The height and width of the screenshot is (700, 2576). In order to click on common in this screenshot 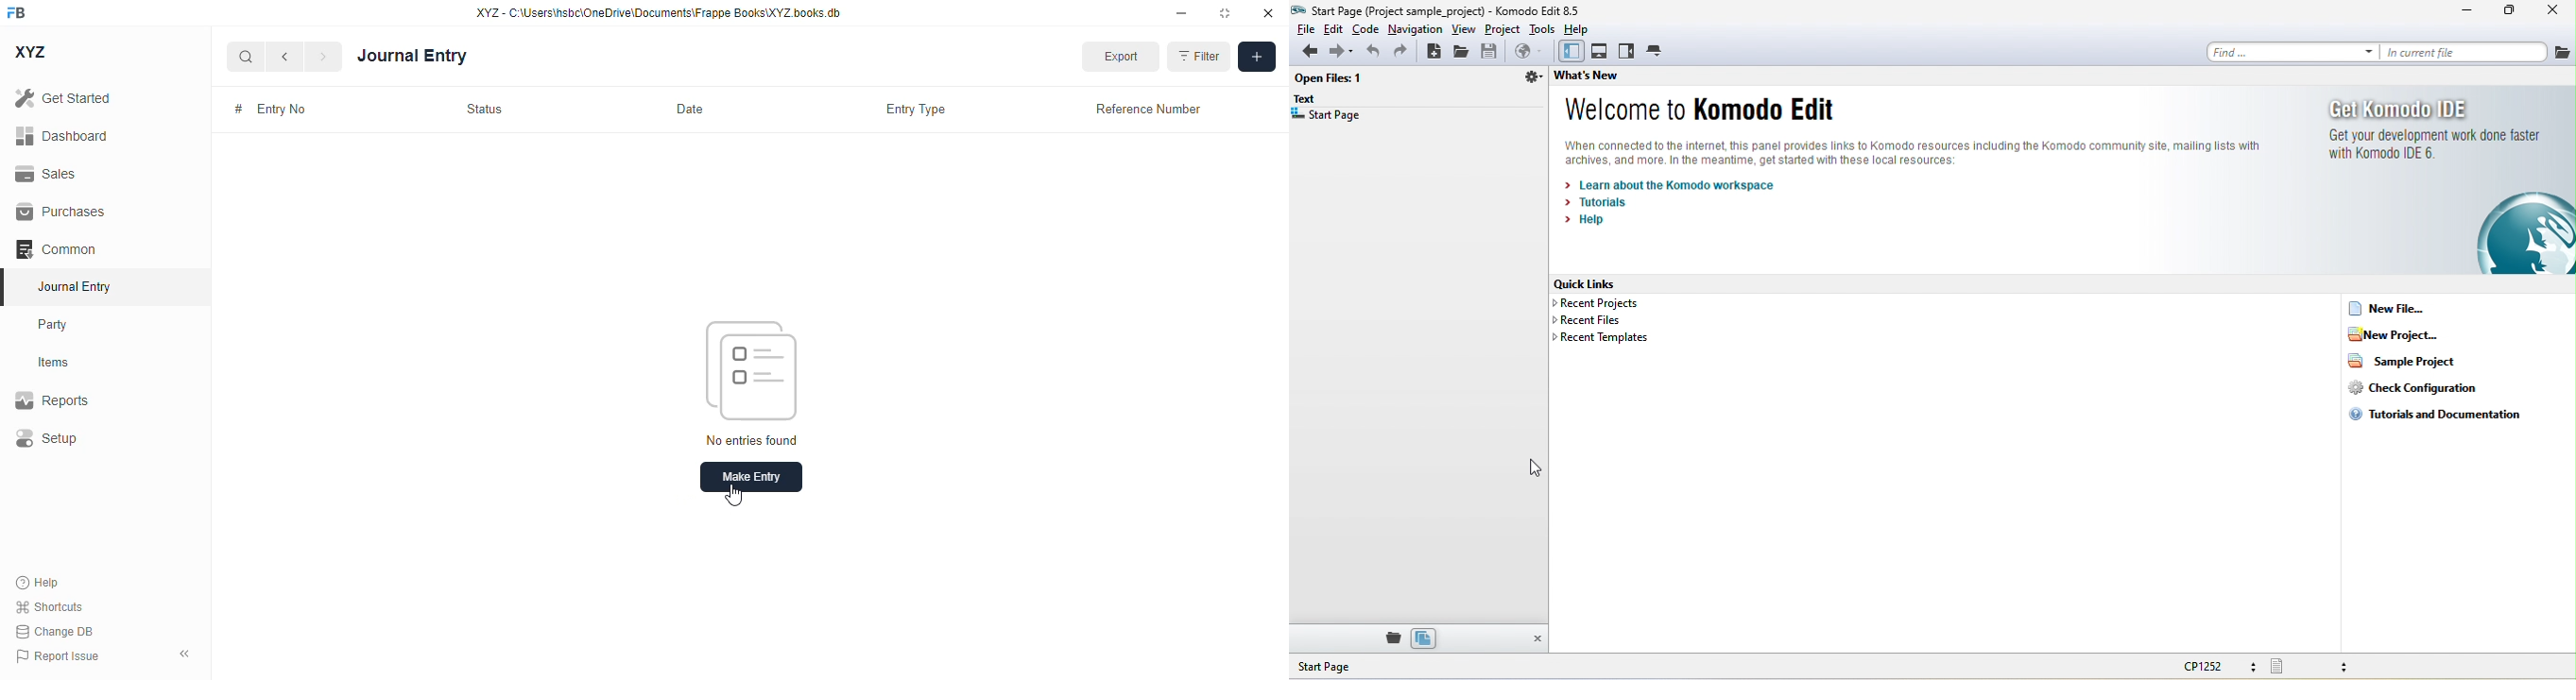, I will do `click(56, 248)`.